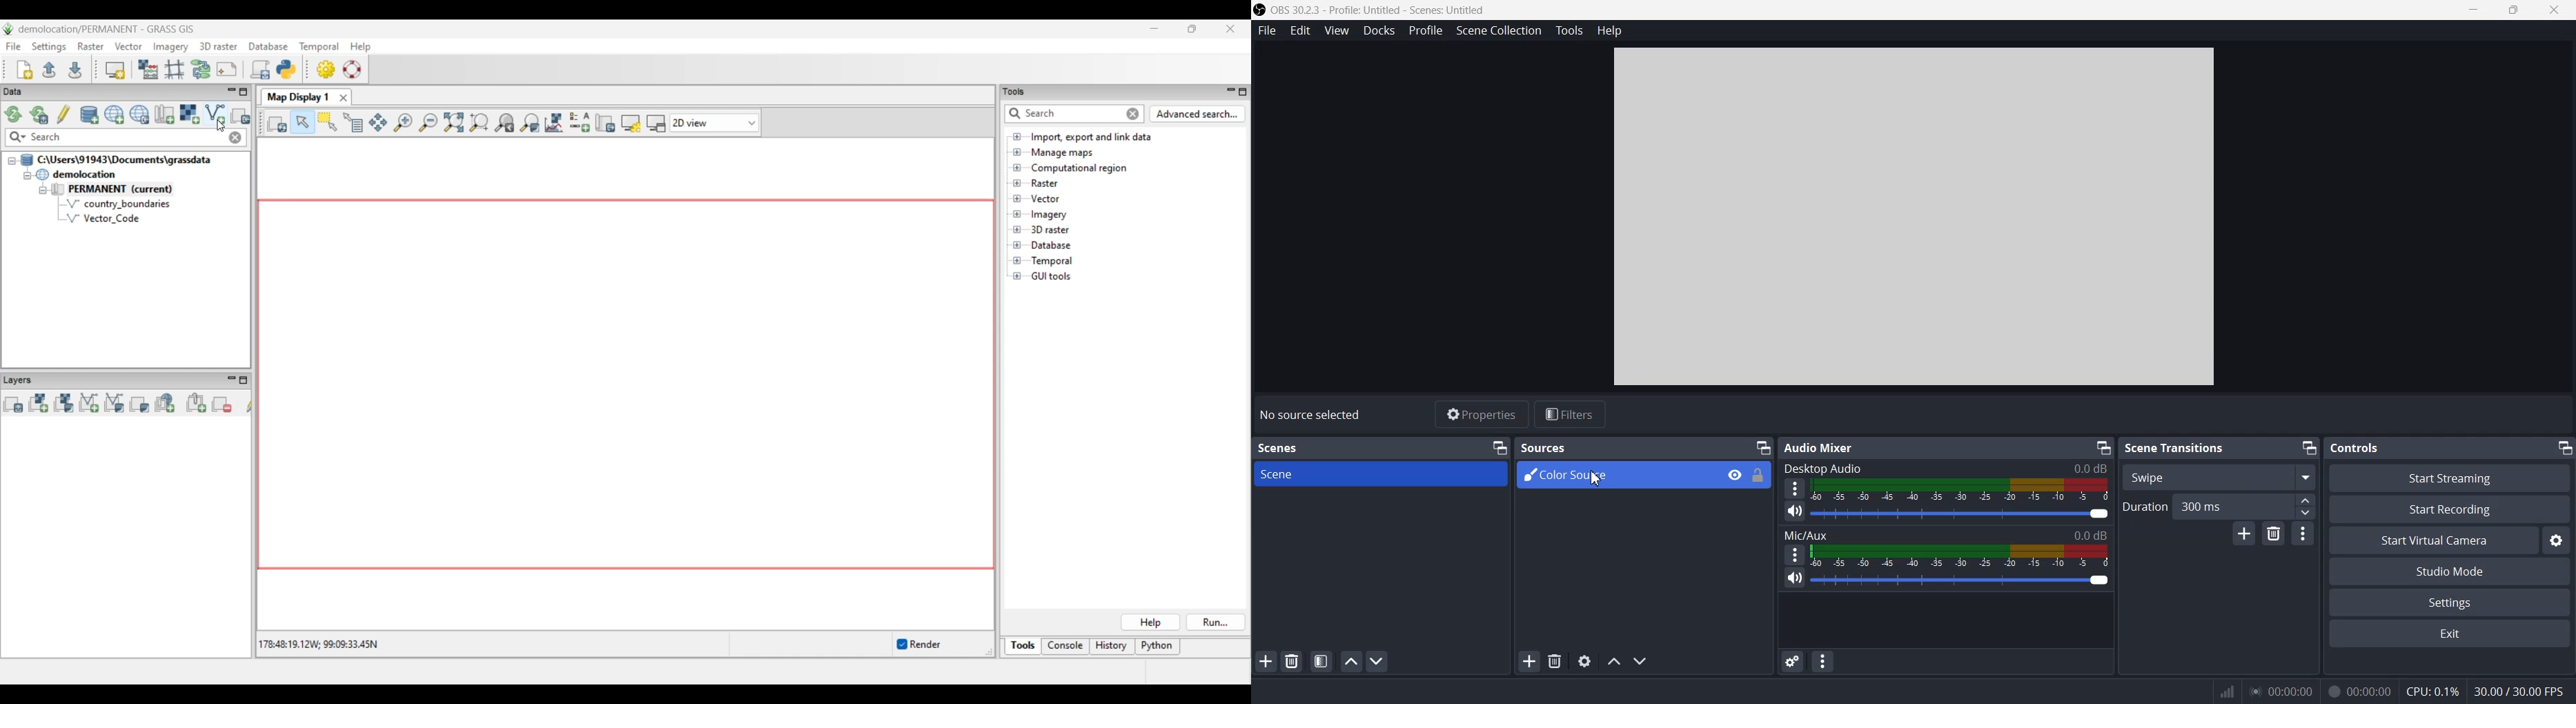 This screenshot has width=2576, height=728. I want to click on Signals, so click(2220, 690).